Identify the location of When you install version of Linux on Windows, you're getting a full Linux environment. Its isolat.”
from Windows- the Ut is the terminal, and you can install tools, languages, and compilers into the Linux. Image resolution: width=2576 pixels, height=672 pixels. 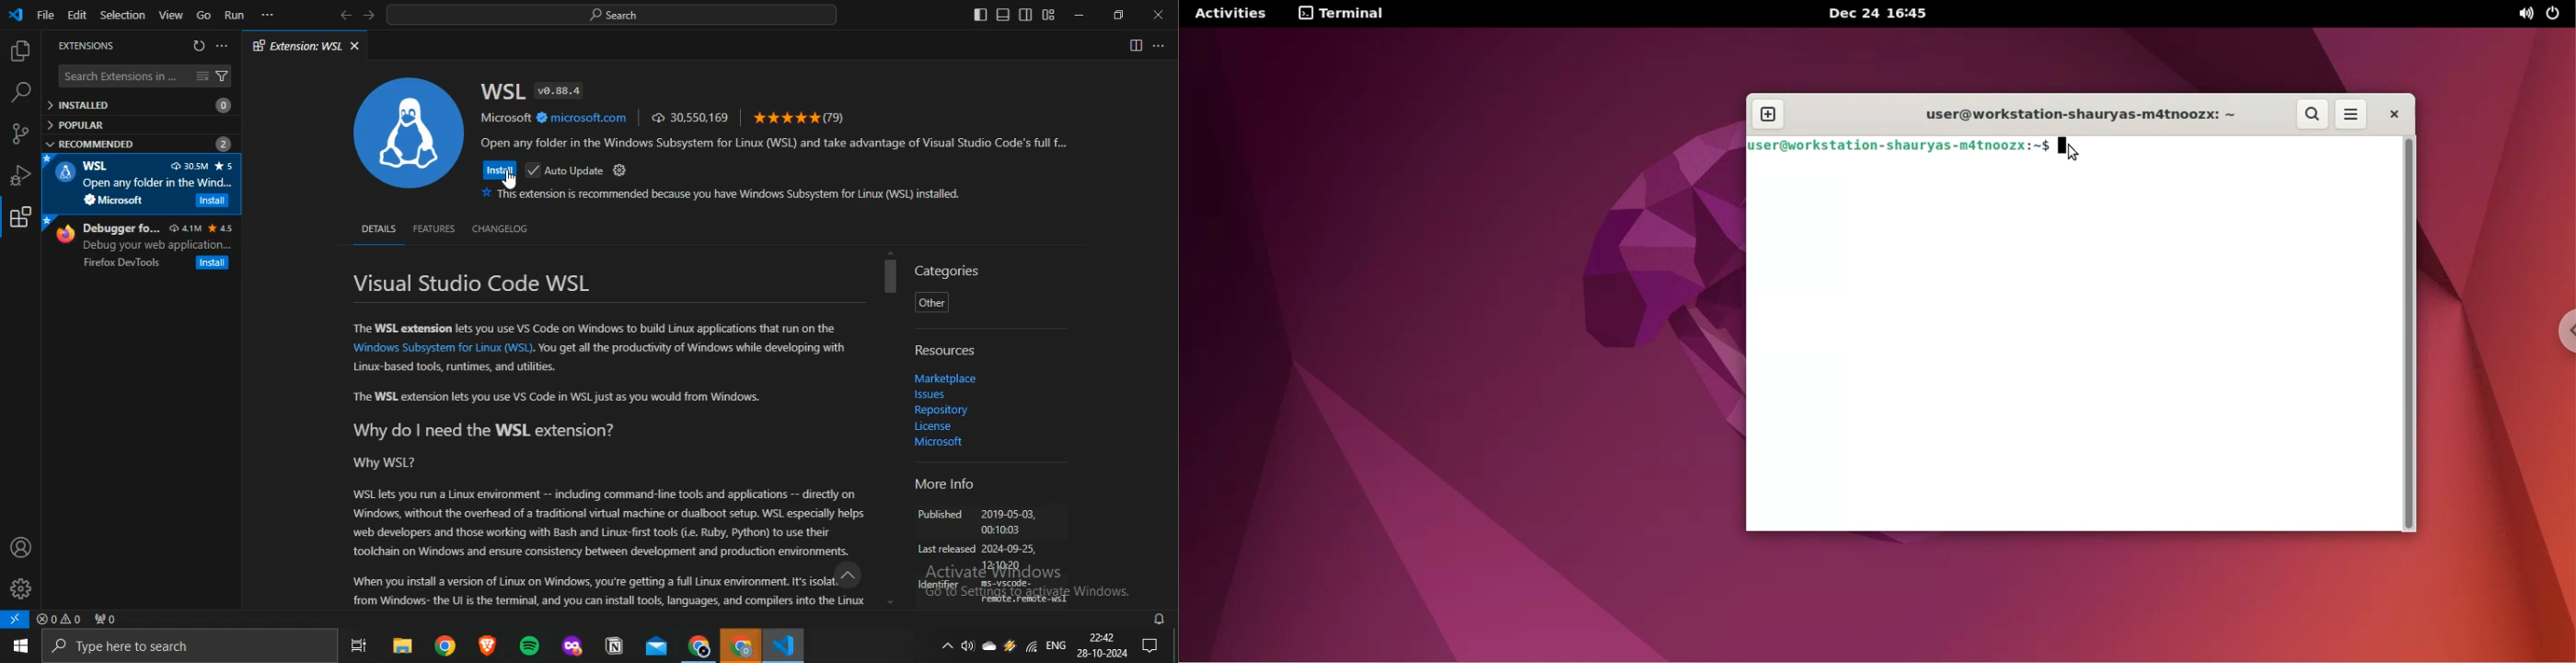
(610, 590).